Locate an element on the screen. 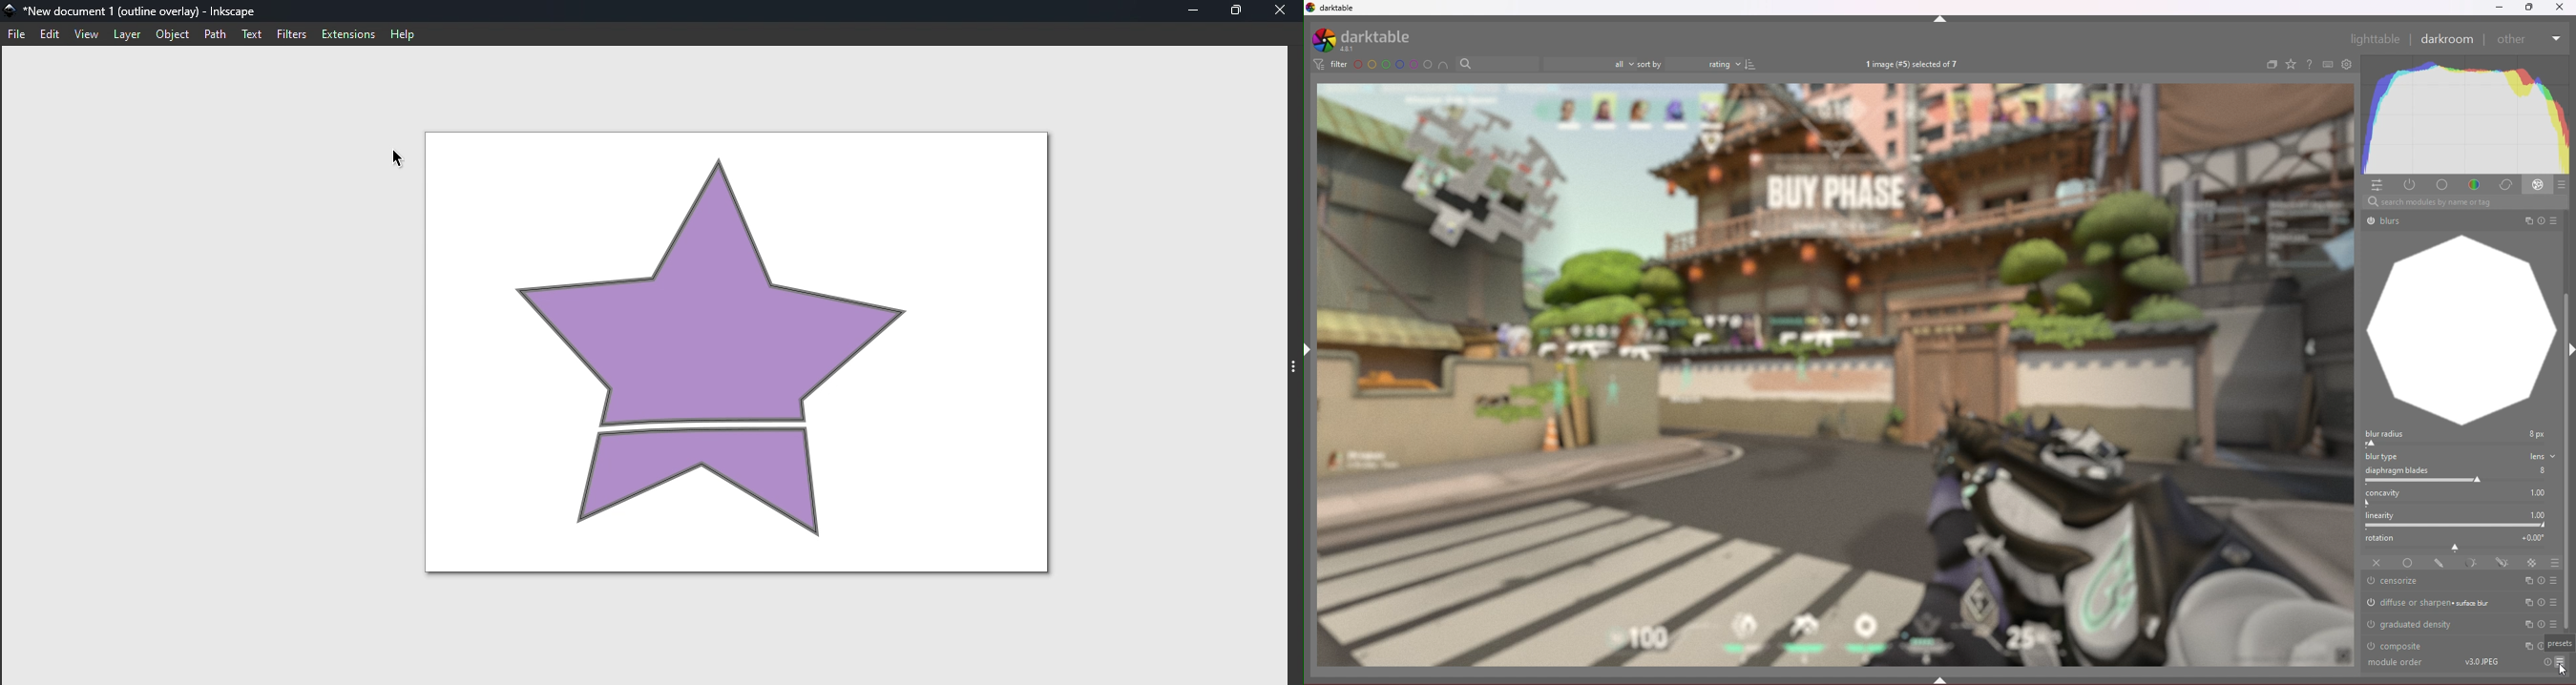 The width and height of the screenshot is (2576, 700). hide is located at coordinates (1941, 19).